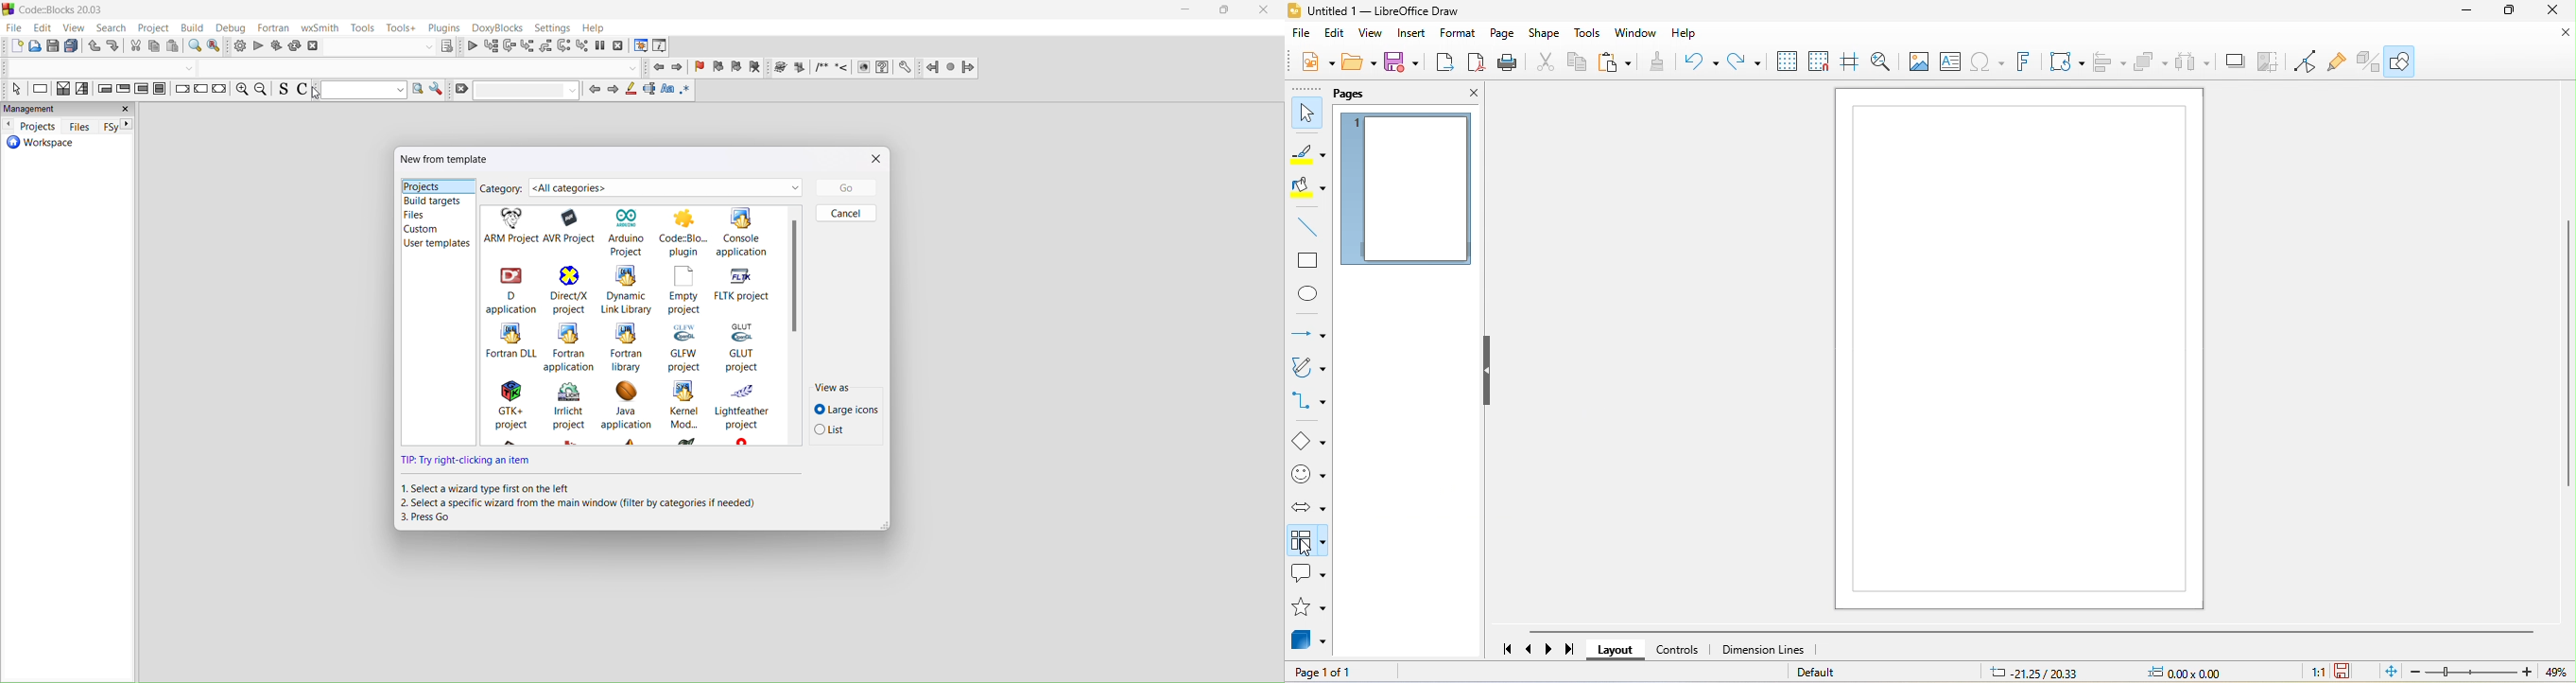  Describe the element at coordinates (1920, 62) in the screenshot. I see `image` at that location.